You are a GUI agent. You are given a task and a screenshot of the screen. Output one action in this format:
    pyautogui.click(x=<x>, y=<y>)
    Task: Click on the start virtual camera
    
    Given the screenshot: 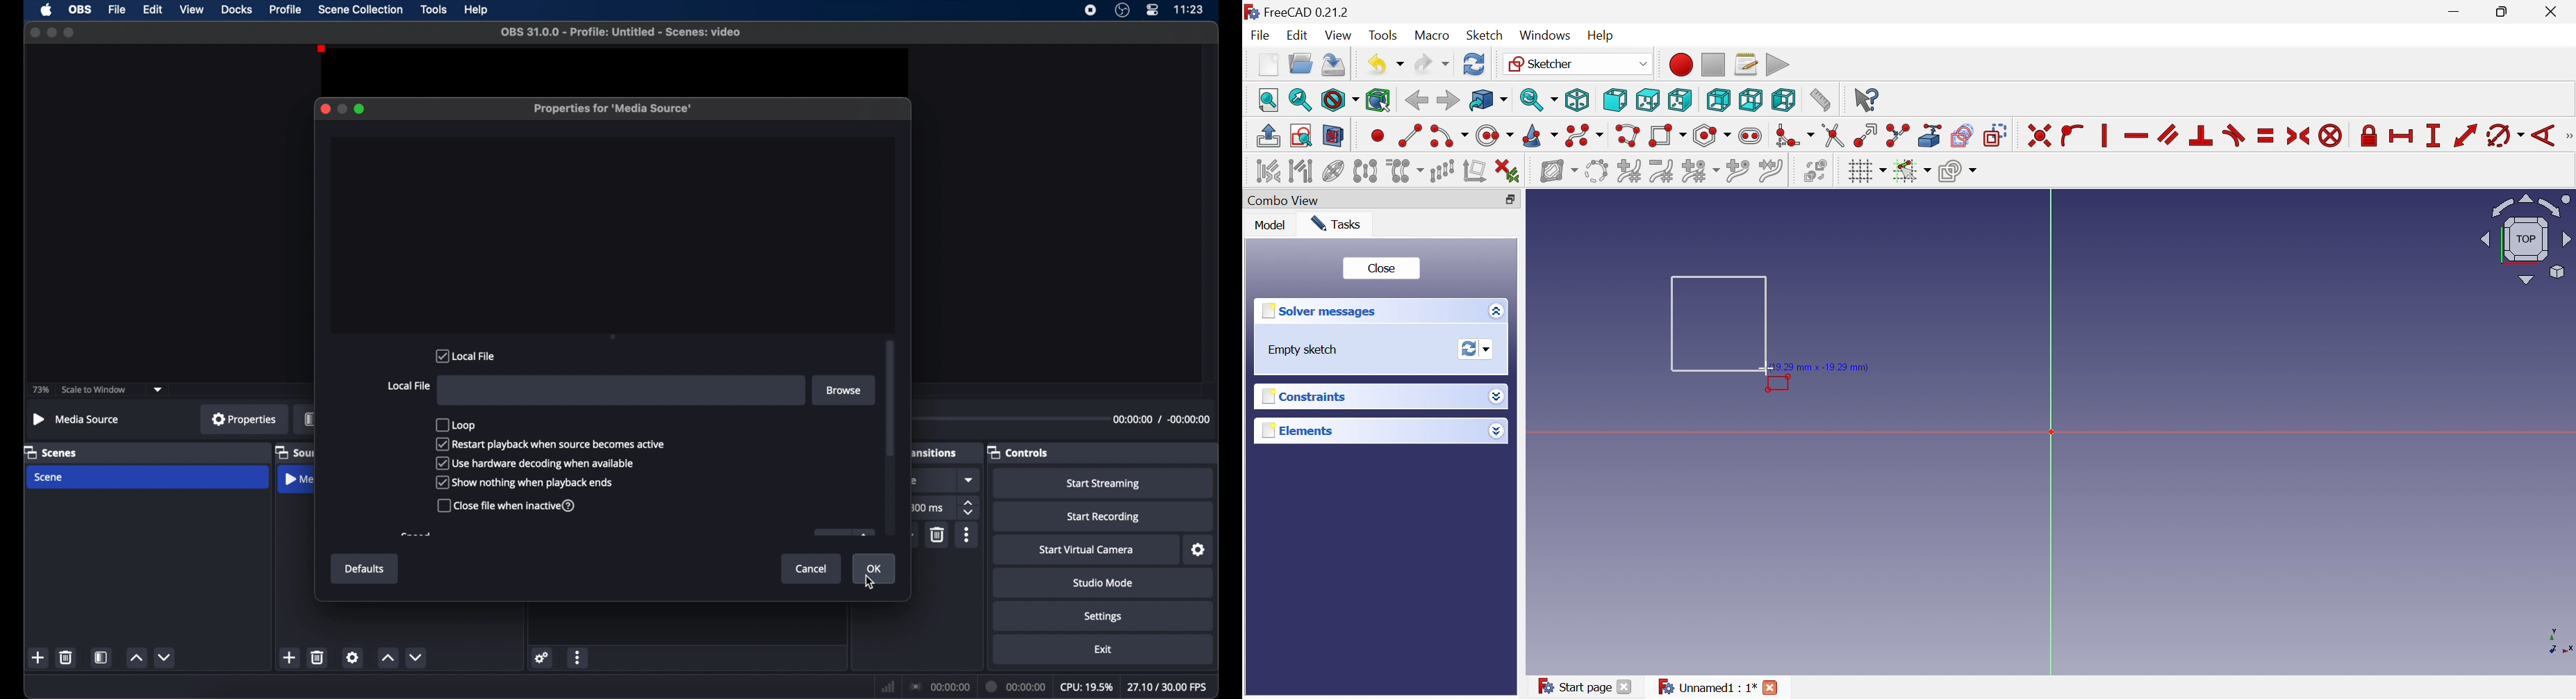 What is the action you would take?
    pyautogui.click(x=1087, y=550)
    